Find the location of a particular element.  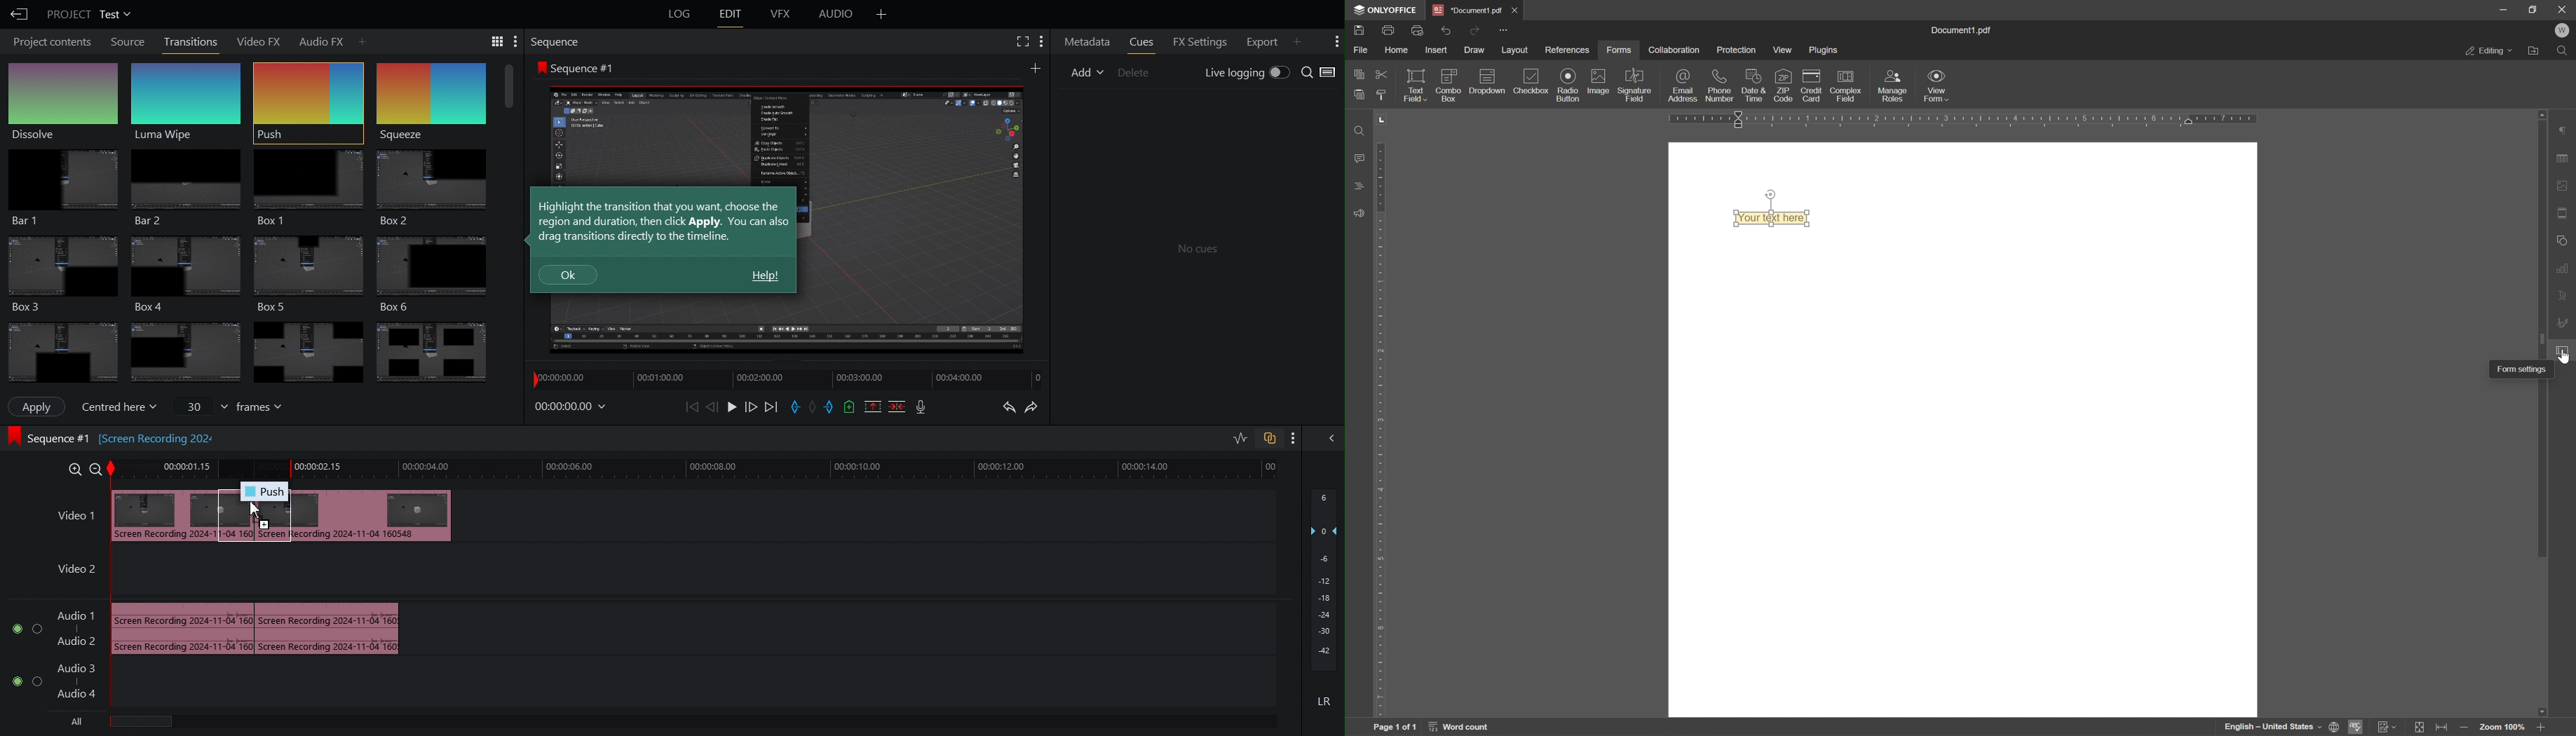

text field is located at coordinates (1418, 86).